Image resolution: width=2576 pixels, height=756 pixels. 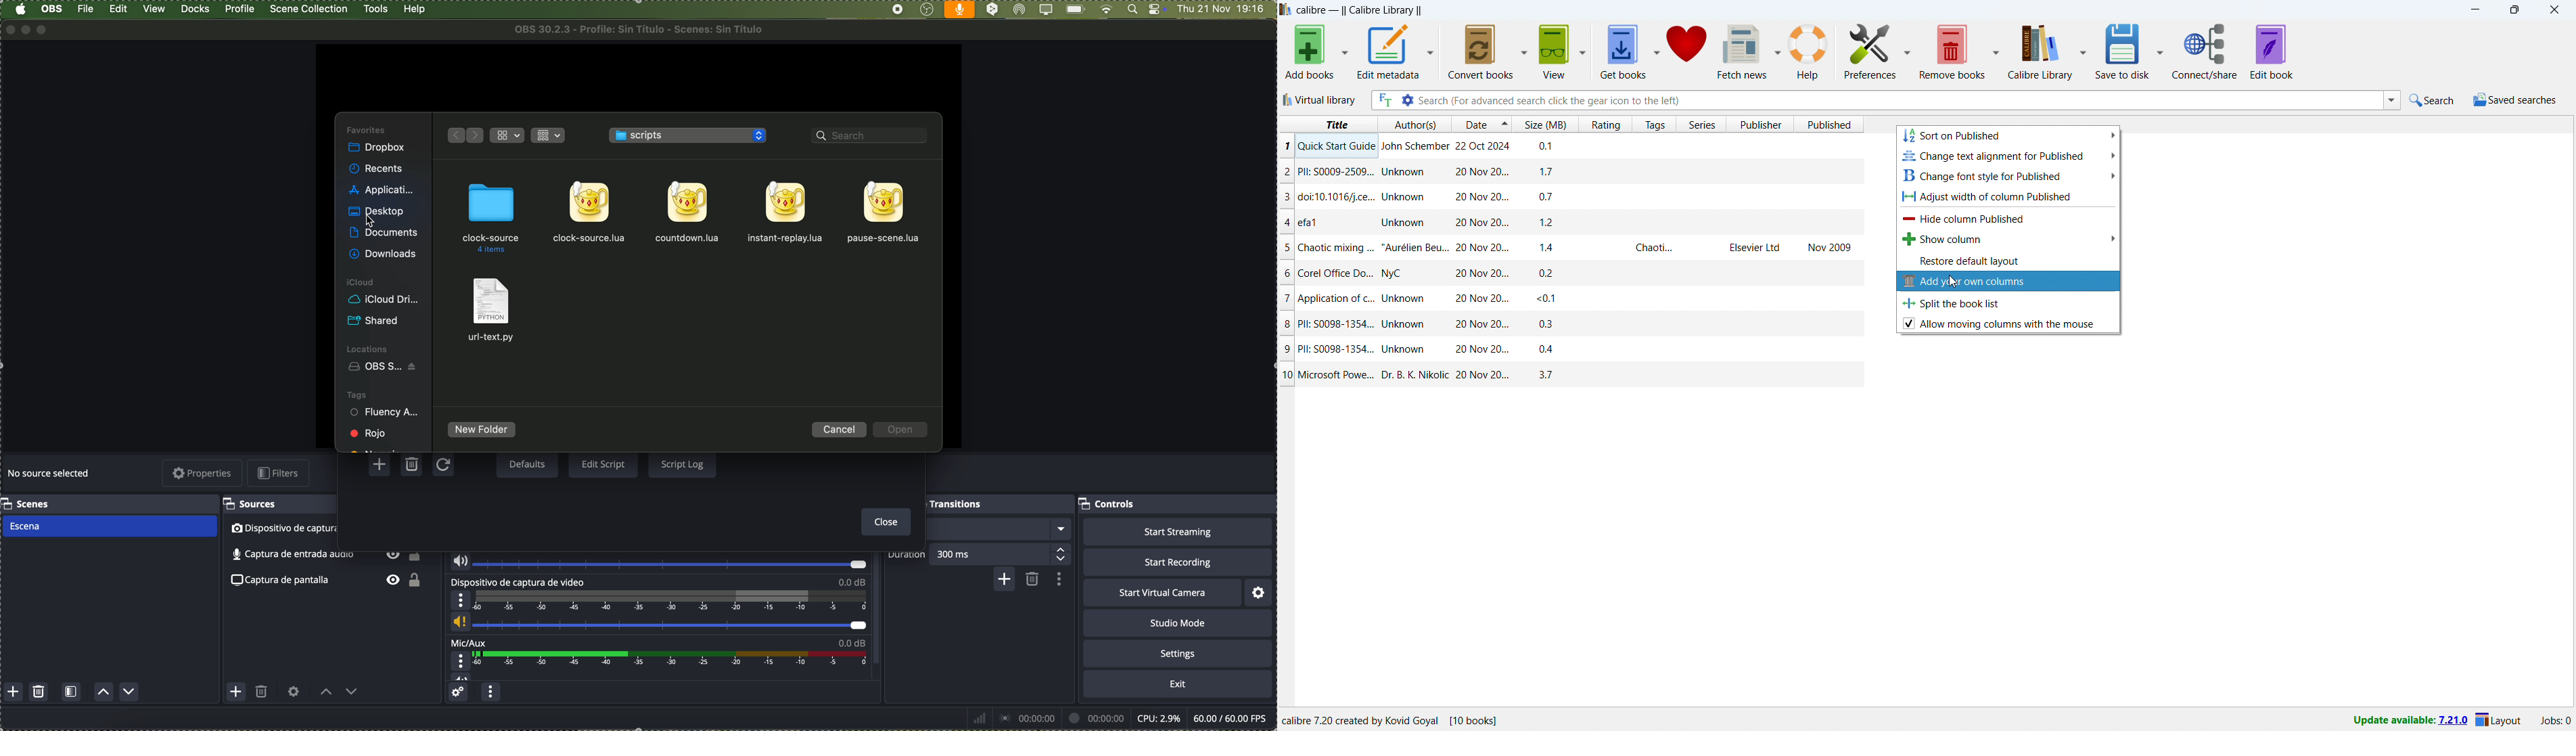 What do you see at coordinates (482, 503) in the screenshot?
I see `audio mixer` at bounding box center [482, 503].